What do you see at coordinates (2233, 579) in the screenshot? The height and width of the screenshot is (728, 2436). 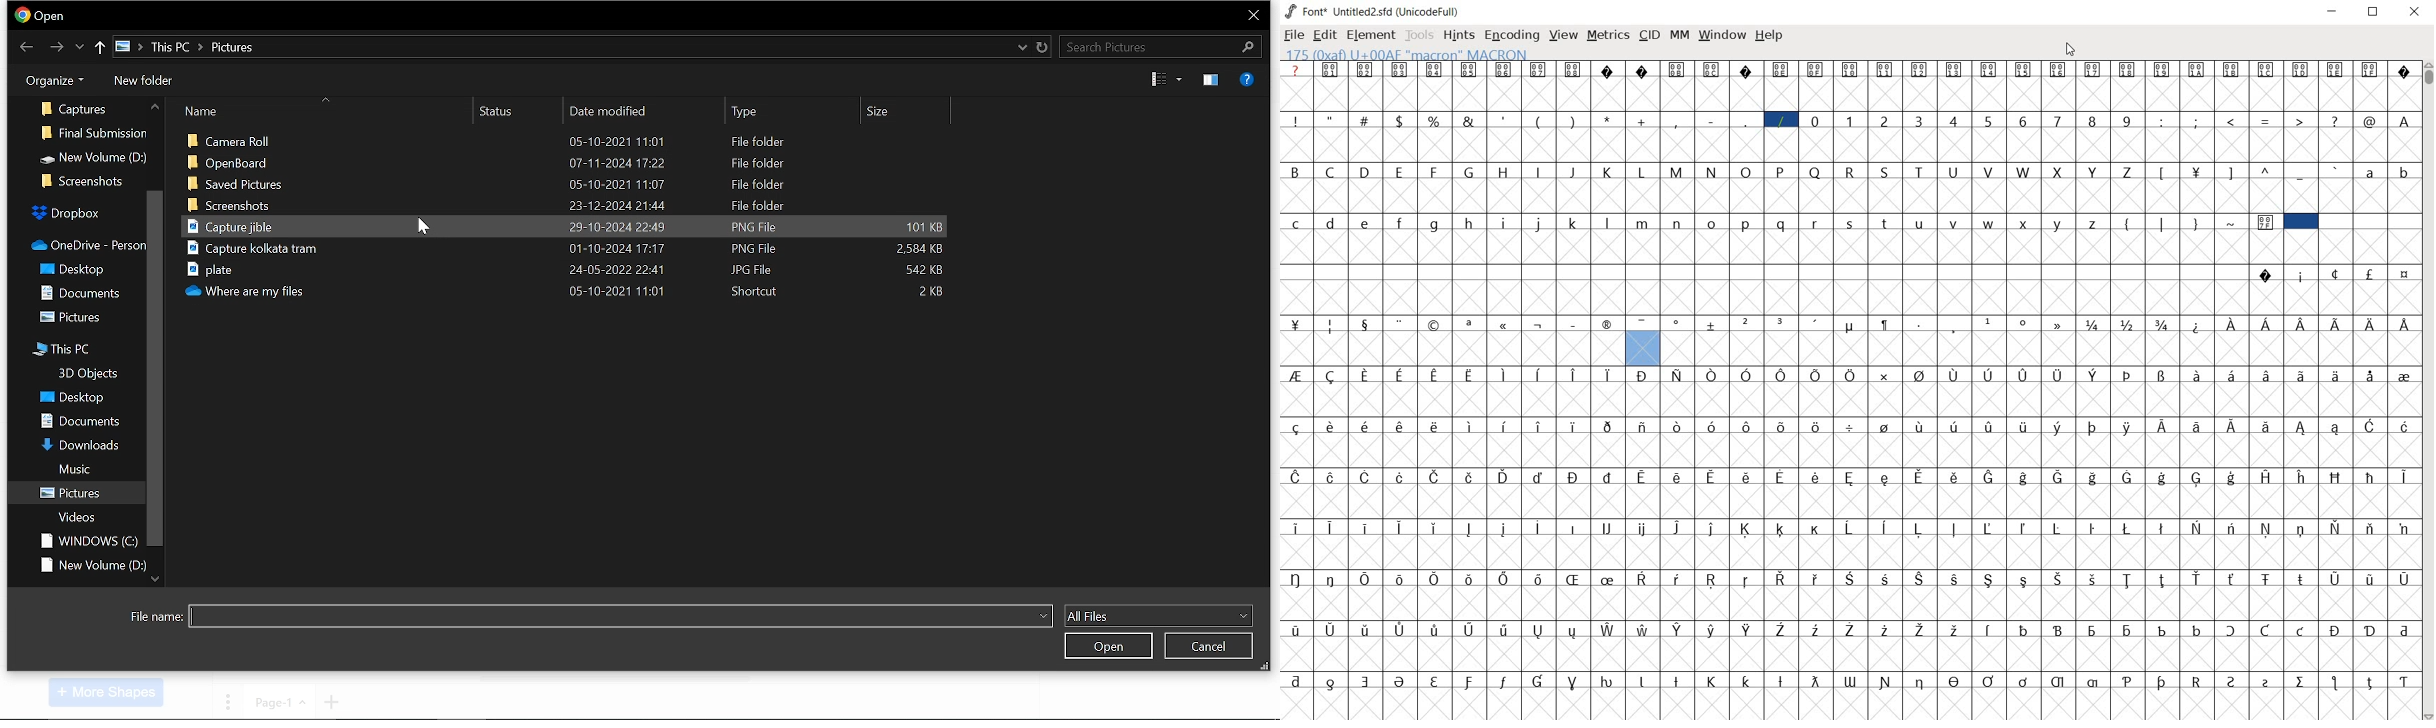 I see `Symbol` at bounding box center [2233, 579].